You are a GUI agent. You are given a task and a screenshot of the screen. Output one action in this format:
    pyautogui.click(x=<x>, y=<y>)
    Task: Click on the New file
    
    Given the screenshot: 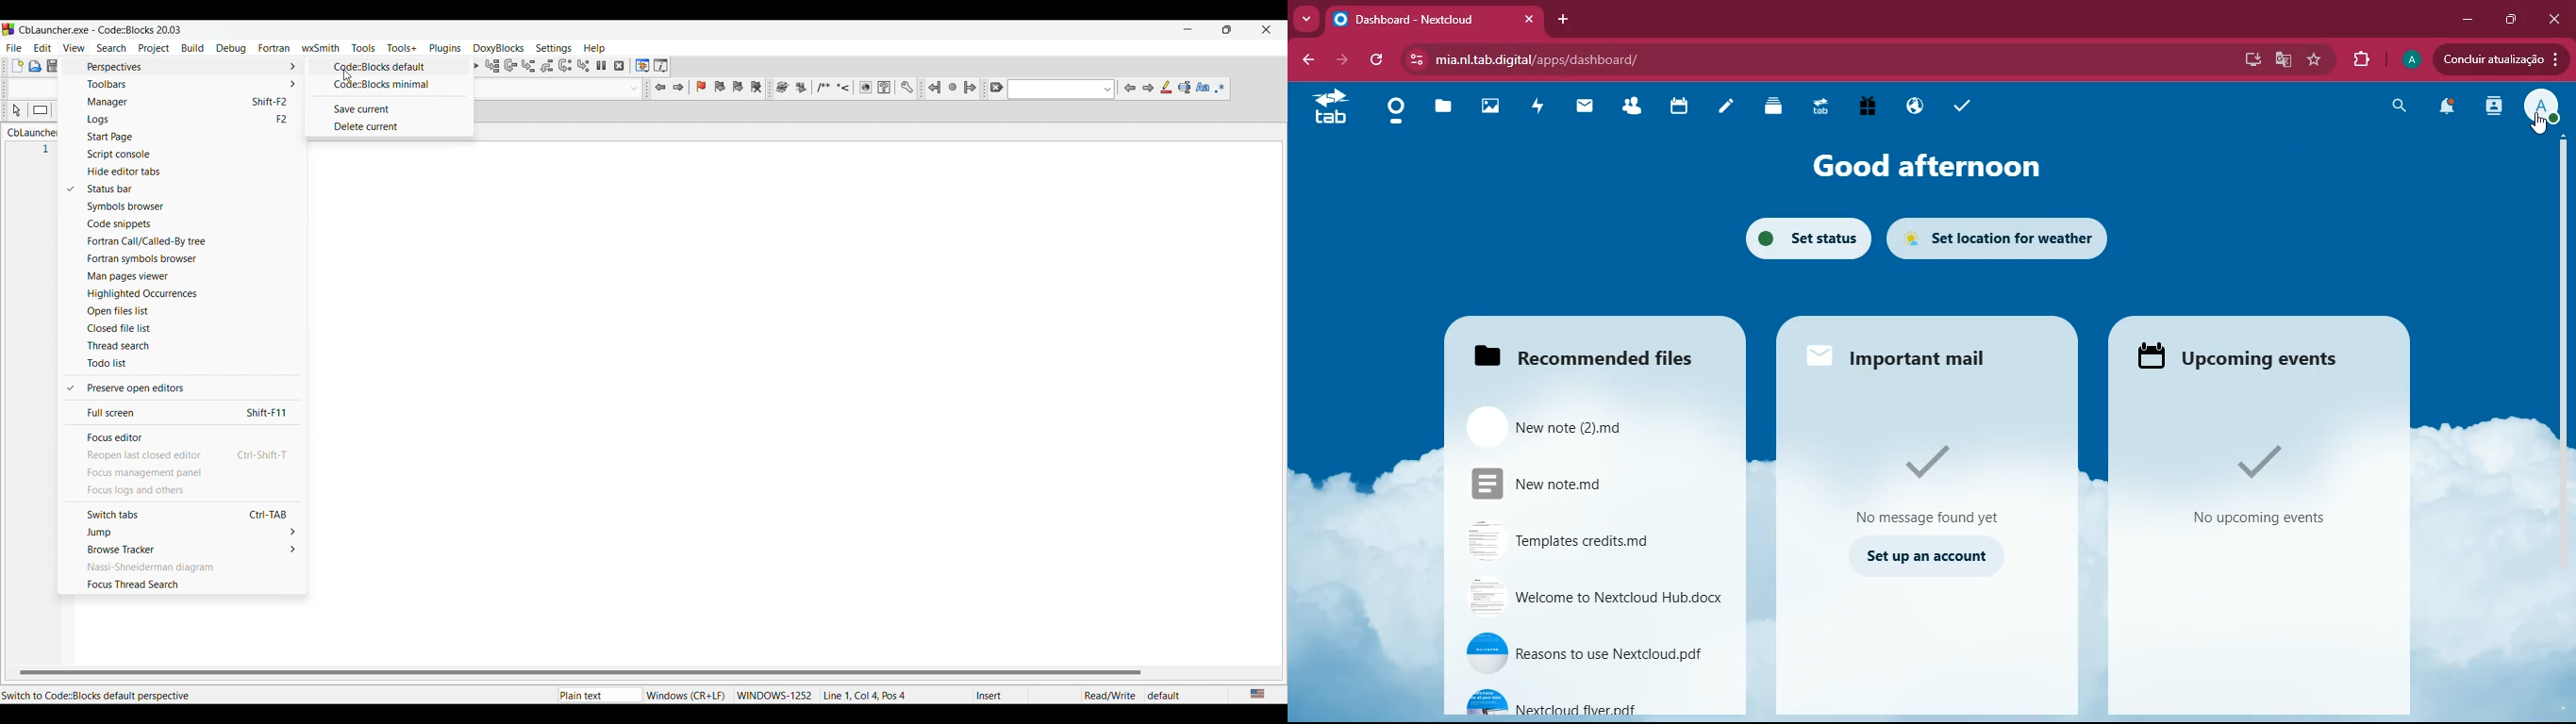 What is the action you would take?
    pyautogui.click(x=17, y=65)
    